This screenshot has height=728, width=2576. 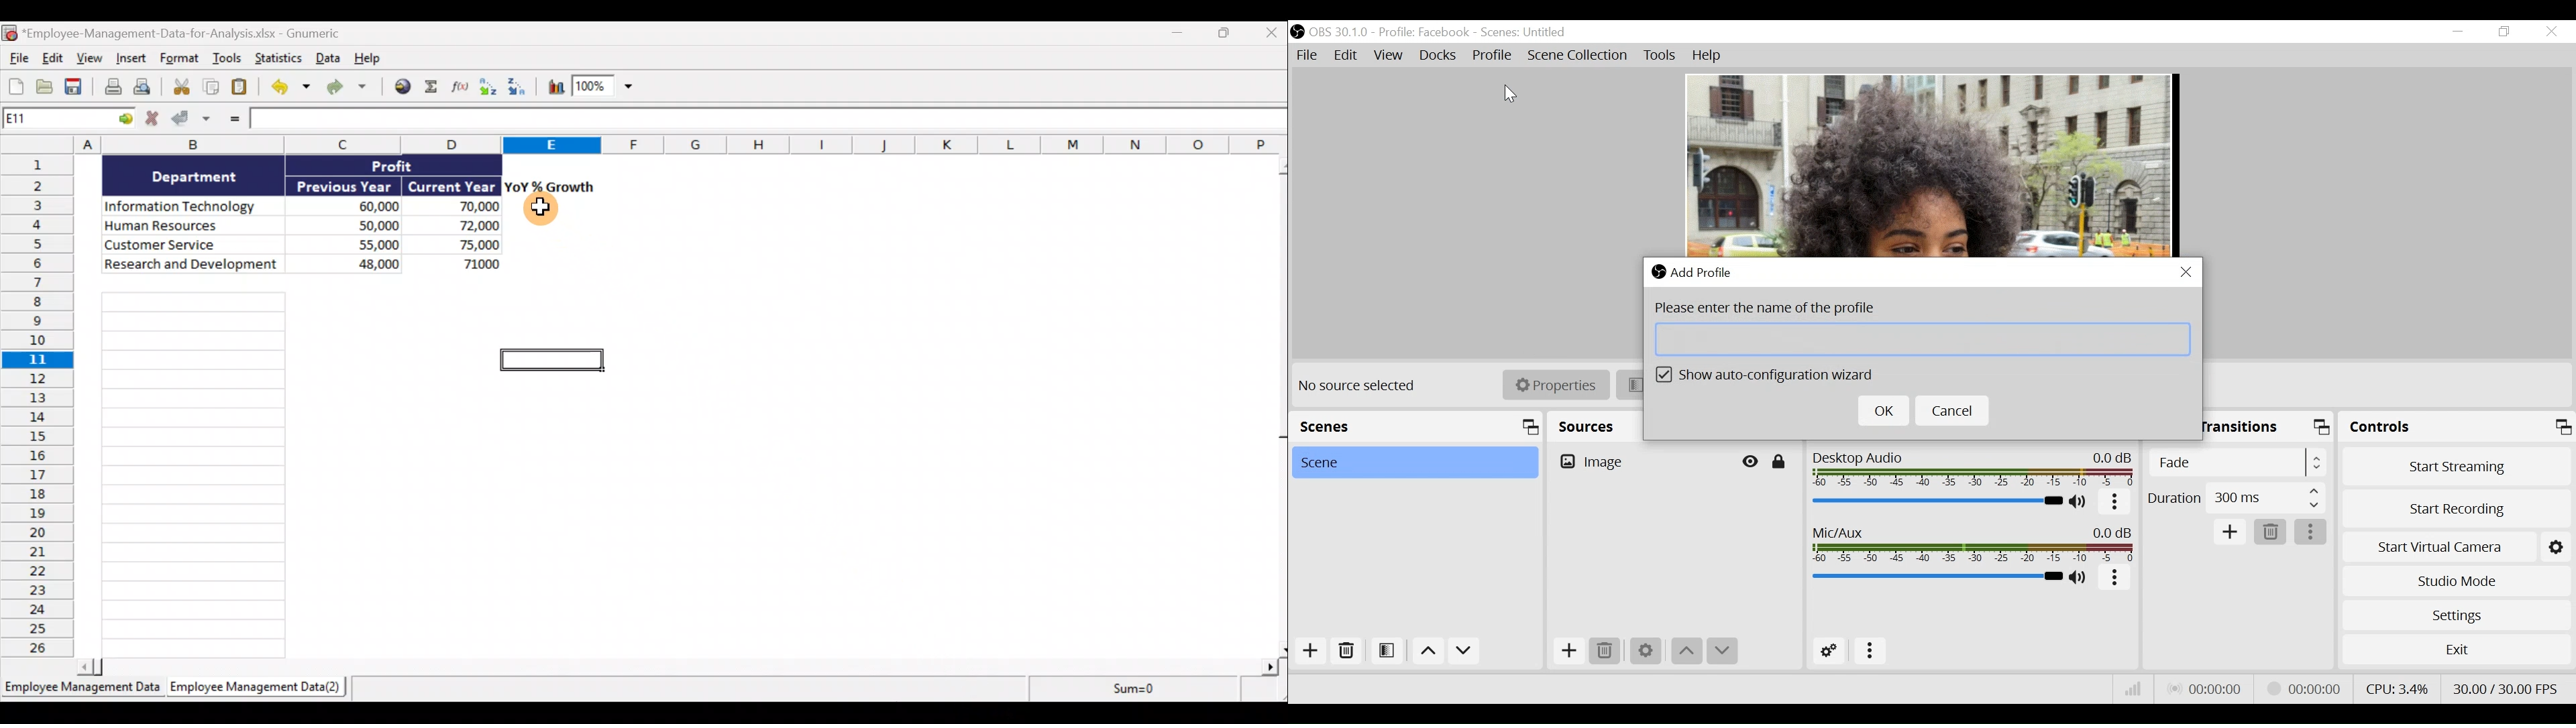 What do you see at coordinates (1556, 385) in the screenshot?
I see `Properties` at bounding box center [1556, 385].